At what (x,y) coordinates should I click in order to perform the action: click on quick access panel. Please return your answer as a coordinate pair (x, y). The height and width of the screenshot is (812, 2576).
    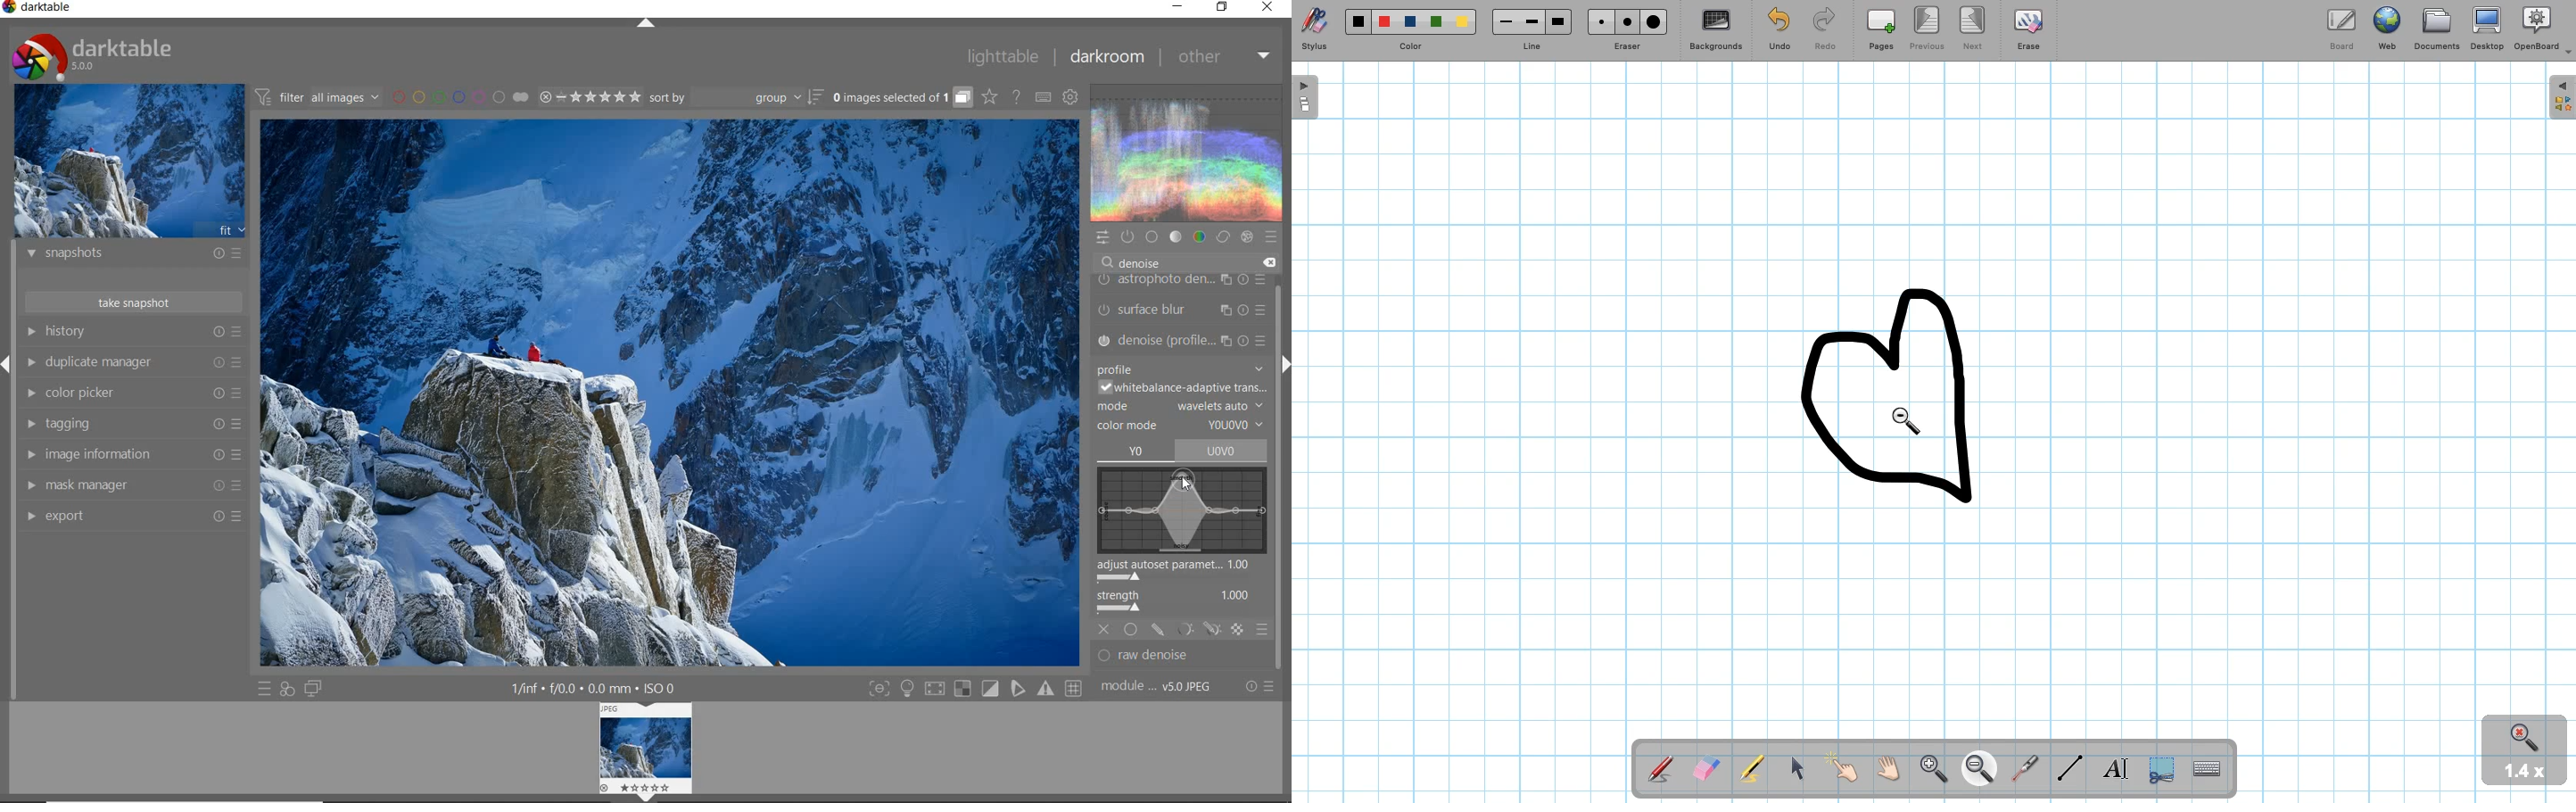
    Looking at the image, I should click on (1101, 238).